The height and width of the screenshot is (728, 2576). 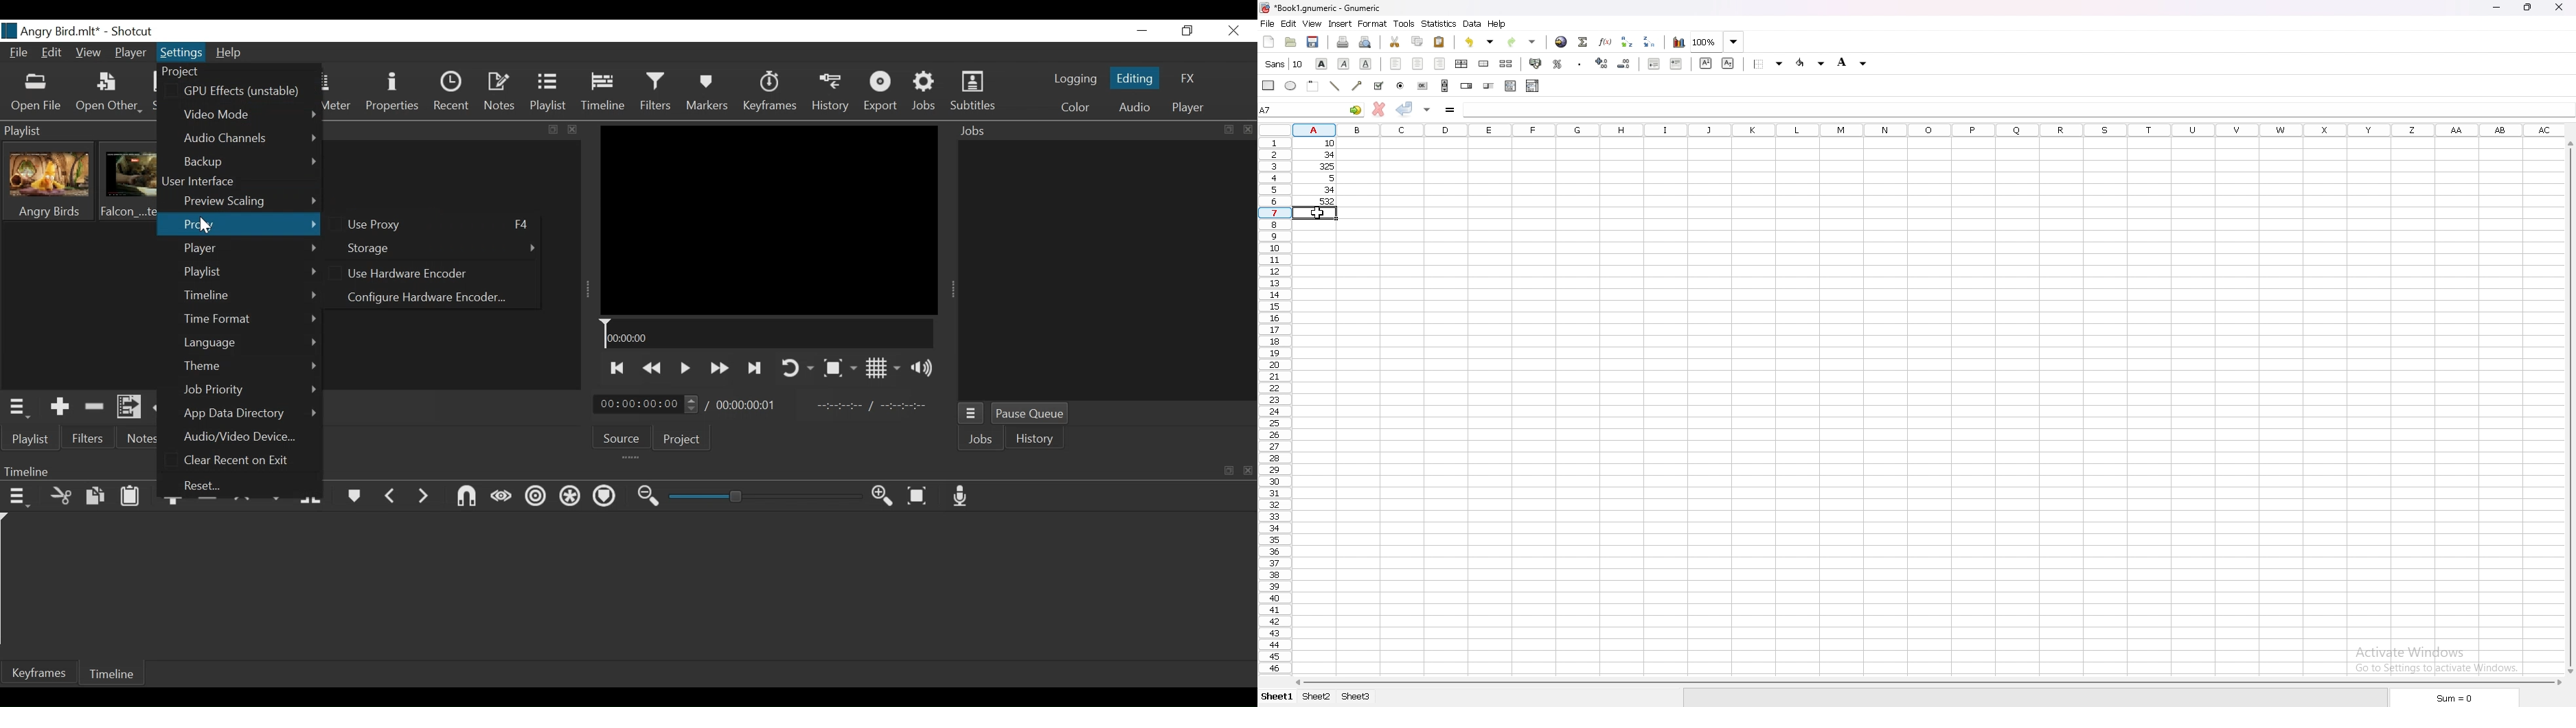 What do you see at coordinates (172, 505) in the screenshot?
I see `Append` at bounding box center [172, 505].